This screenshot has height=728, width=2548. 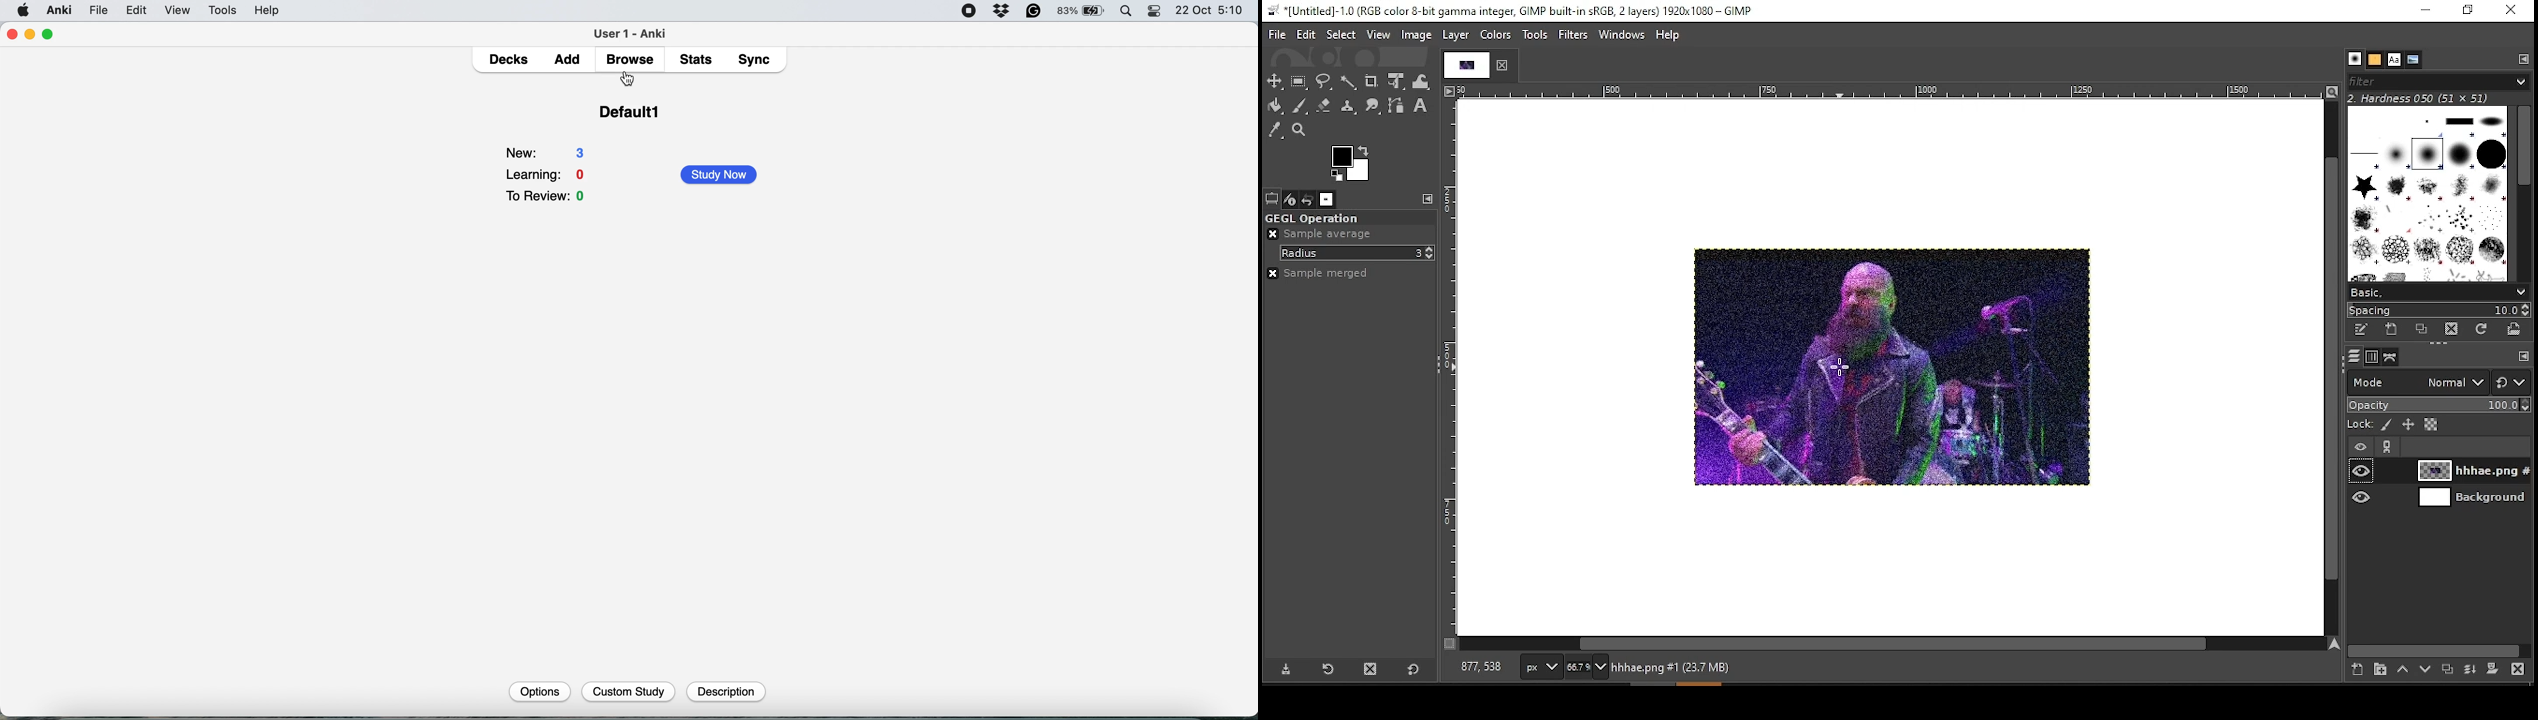 What do you see at coordinates (548, 173) in the screenshot?
I see `Learning: 0` at bounding box center [548, 173].